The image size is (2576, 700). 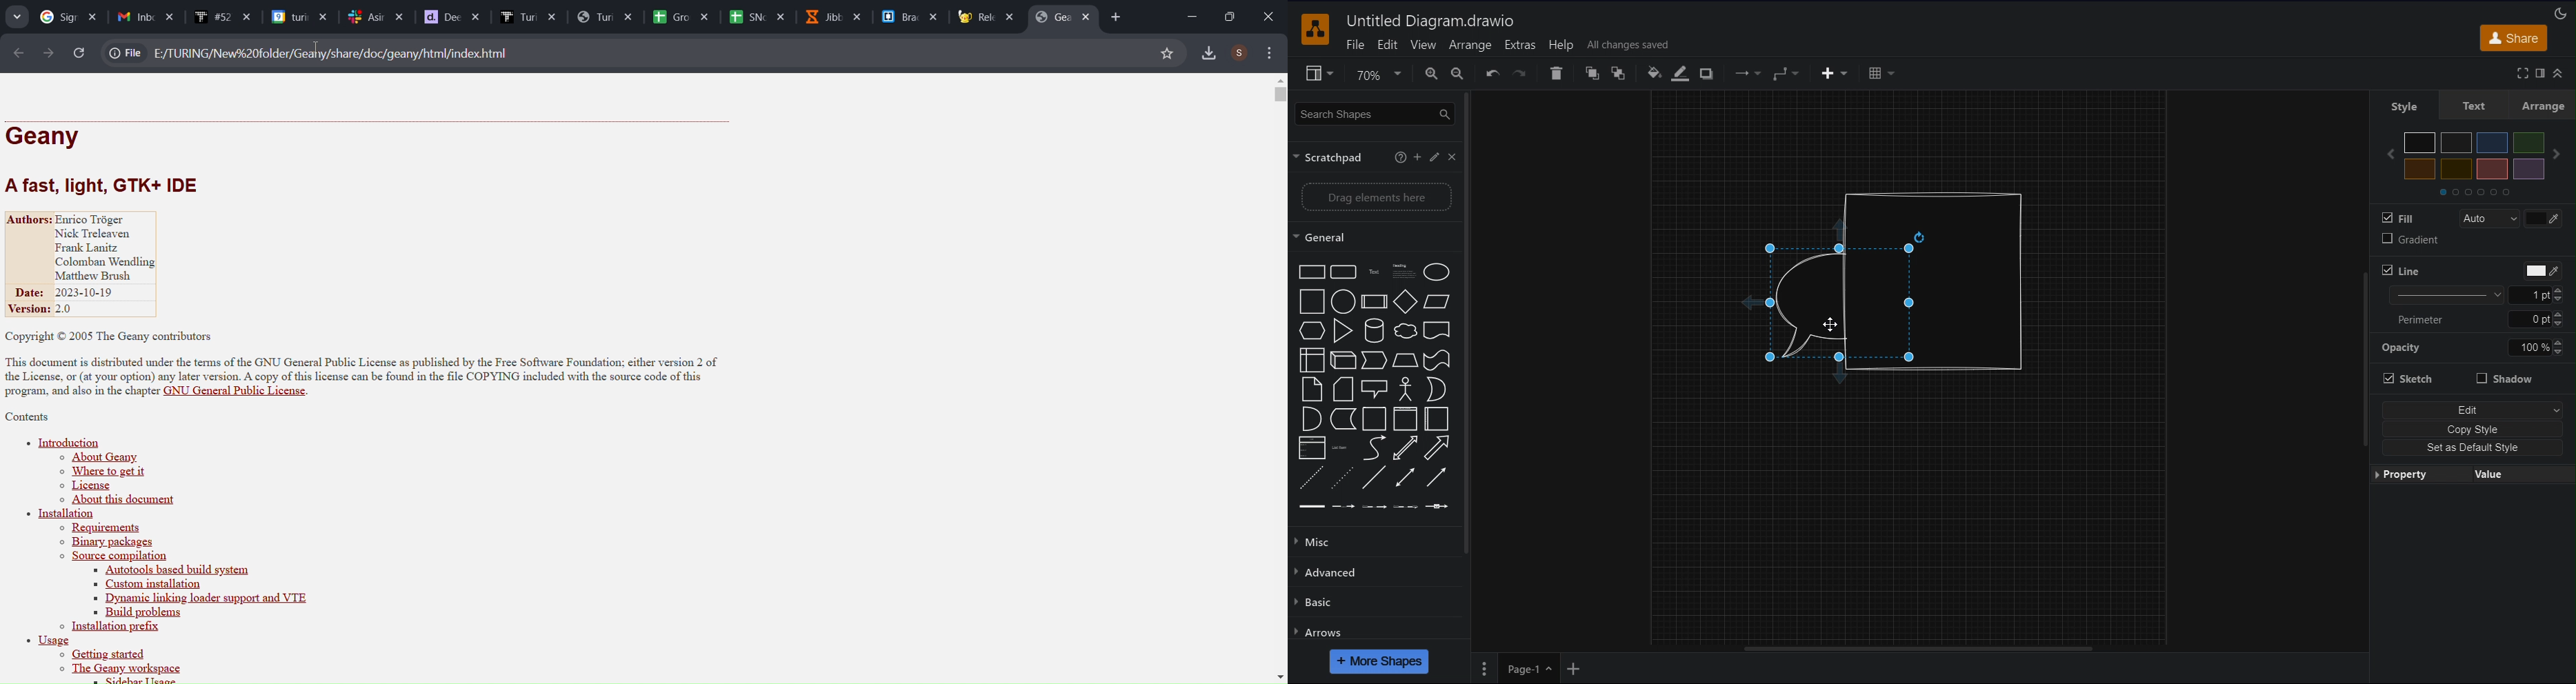 What do you see at coordinates (1437, 301) in the screenshot?
I see `Parallelogram` at bounding box center [1437, 301].